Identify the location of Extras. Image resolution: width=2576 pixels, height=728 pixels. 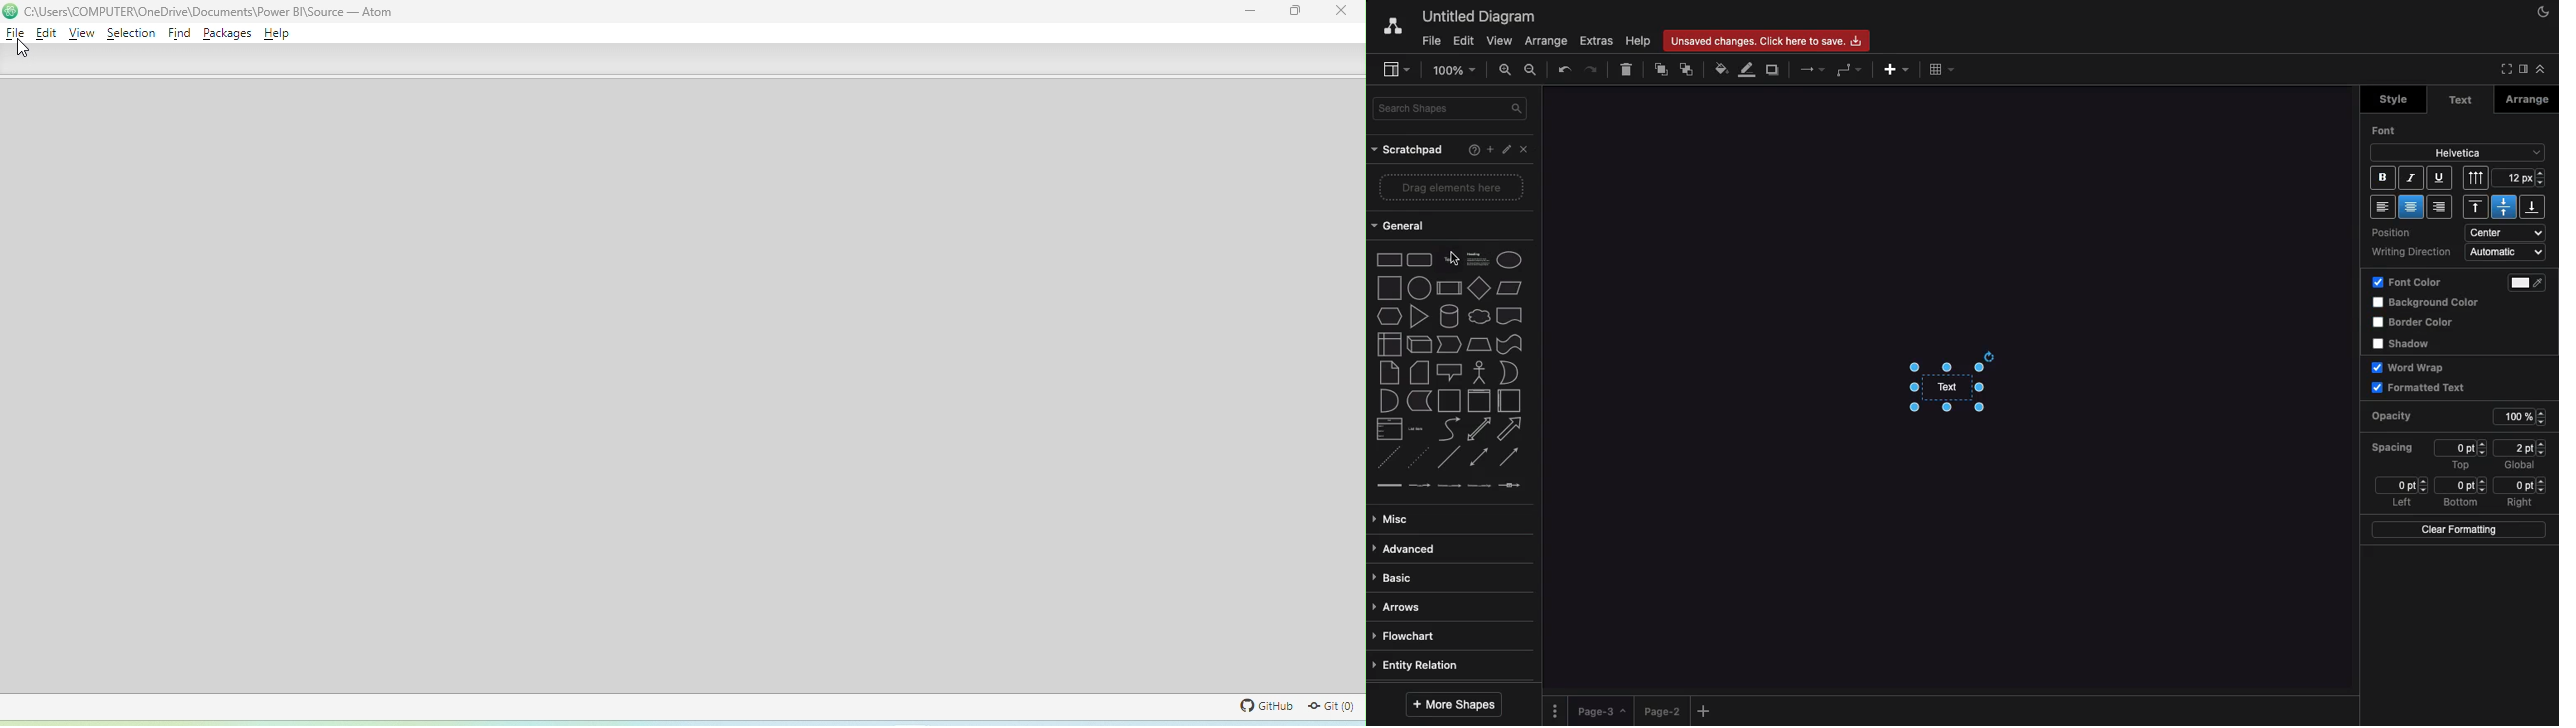
(1597, 41).